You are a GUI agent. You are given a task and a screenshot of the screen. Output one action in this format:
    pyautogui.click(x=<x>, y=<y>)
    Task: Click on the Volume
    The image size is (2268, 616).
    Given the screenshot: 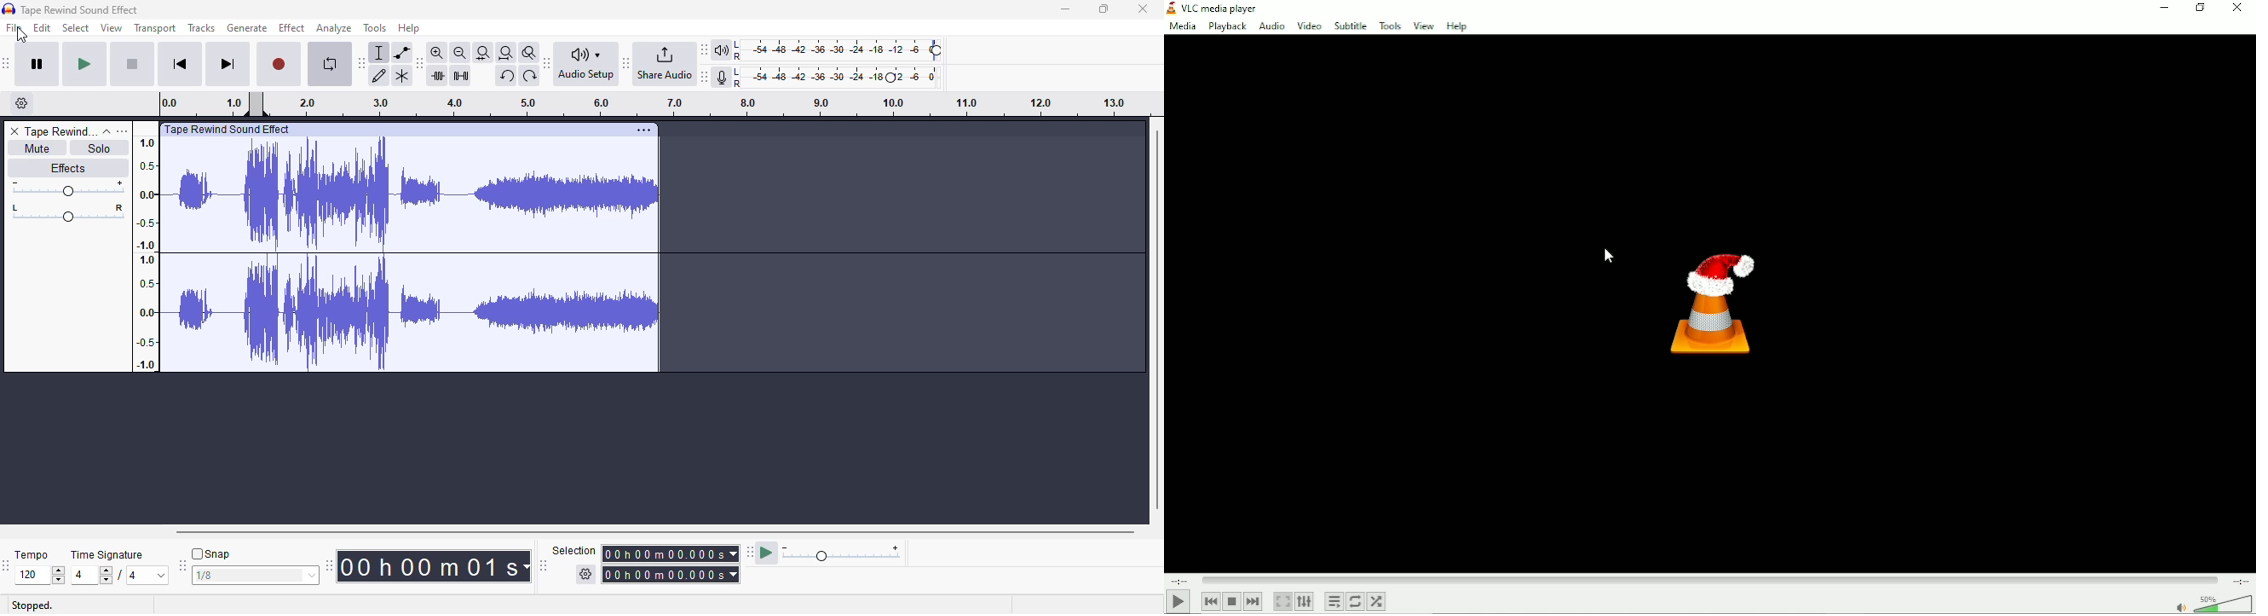 What is the action you would take?
    pyautogui.click(x=2210, y=603)
    